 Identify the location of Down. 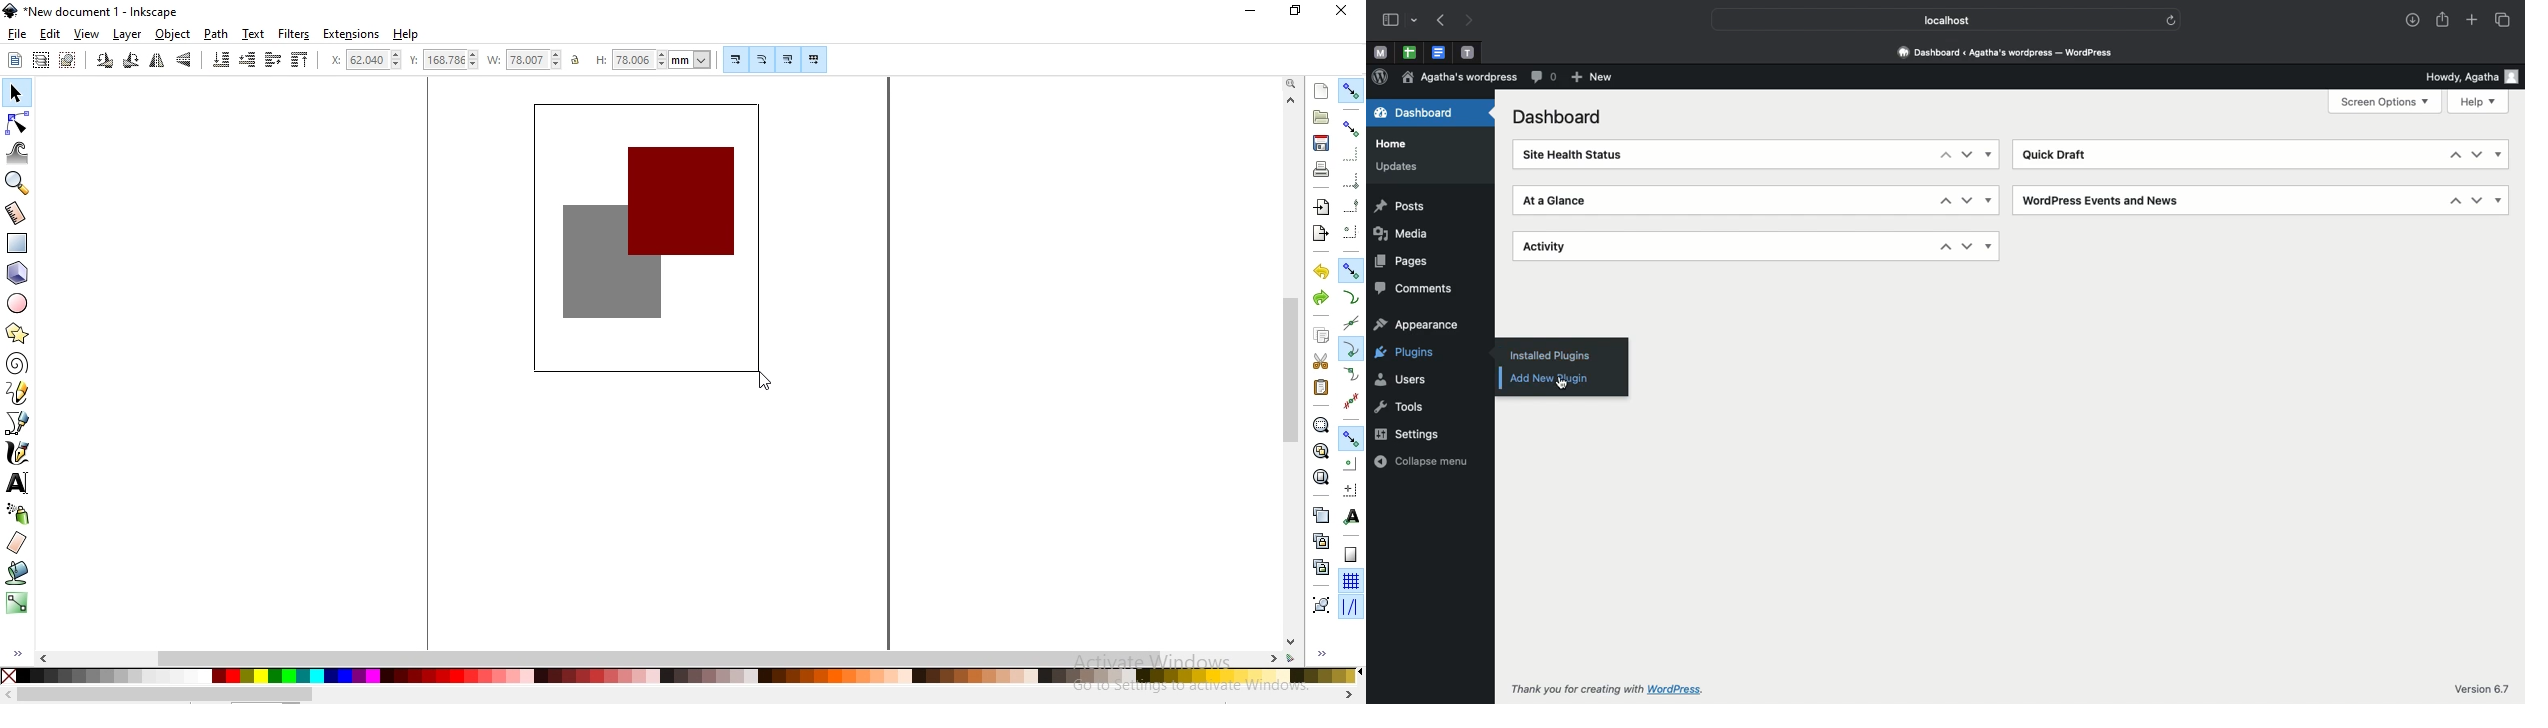
(2476, 201).